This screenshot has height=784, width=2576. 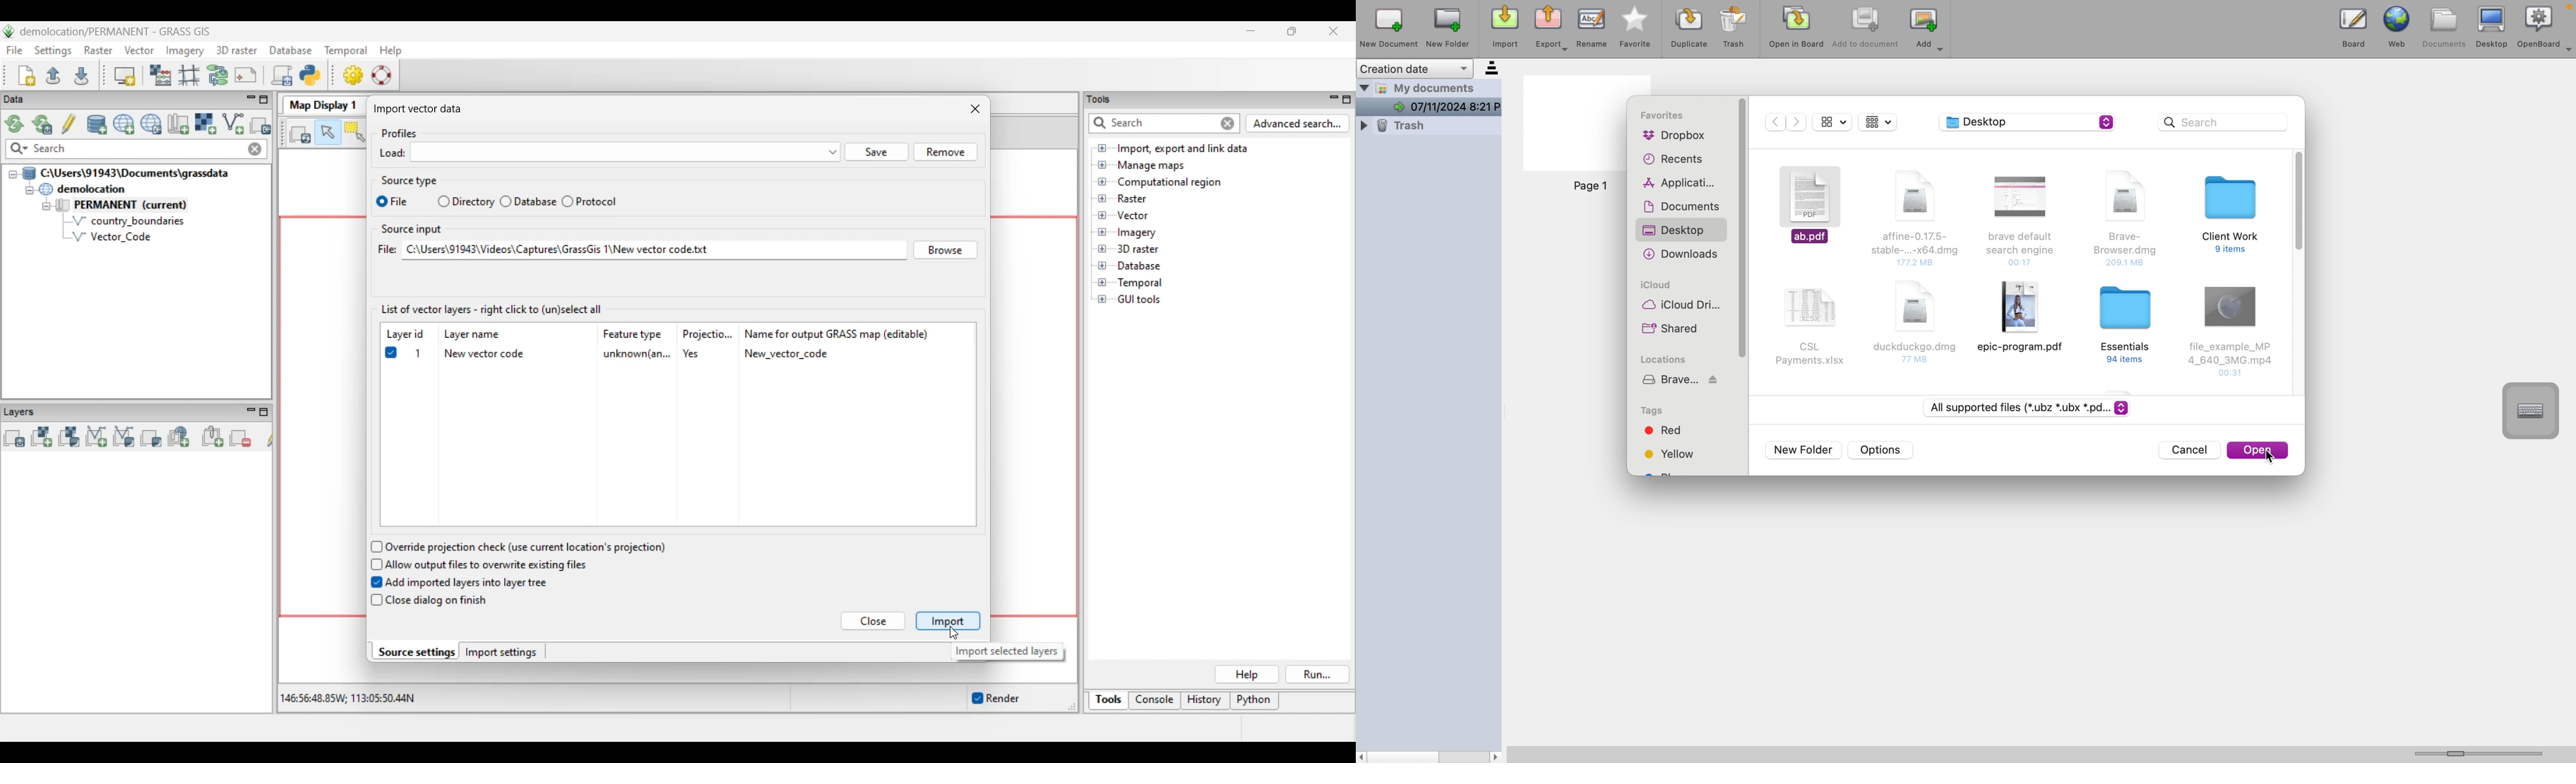 What do you see at coordinates (1744, 229) in the screenshot?
I see `sidebar vertical scroll bar` at bounding box center [1744, 229].